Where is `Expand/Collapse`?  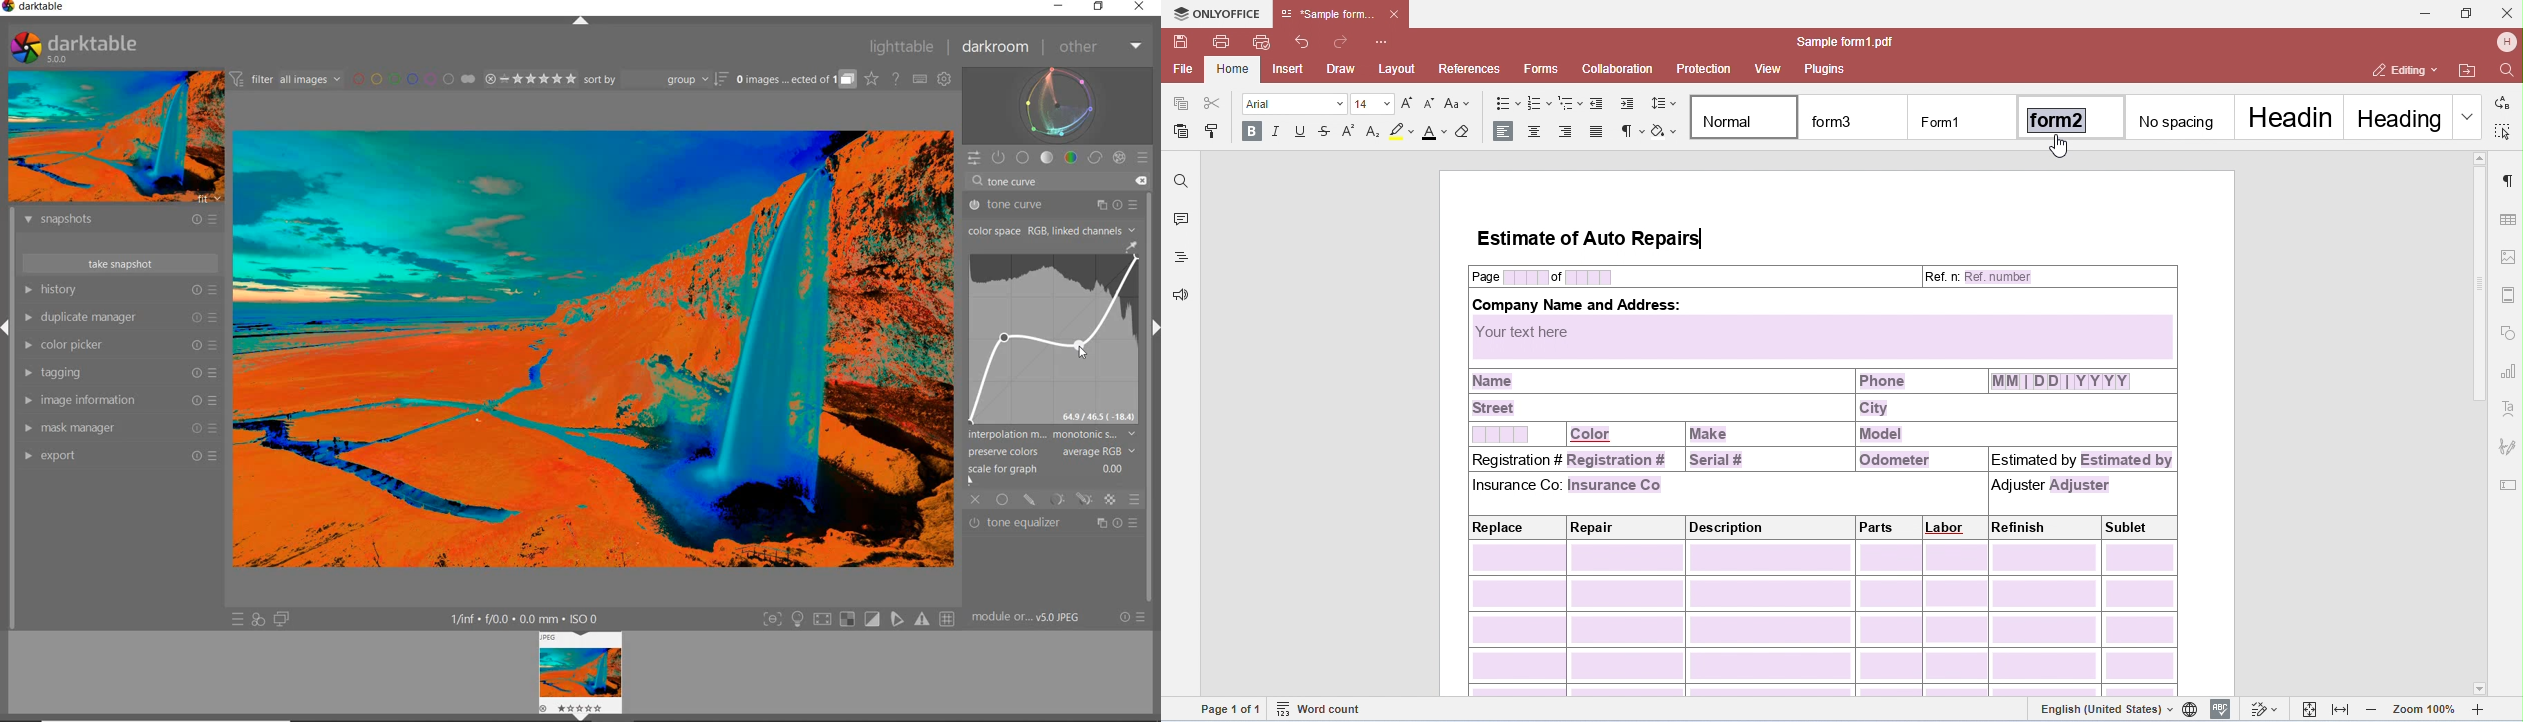 Expand/Collapse is located at coordinates (578, 717).